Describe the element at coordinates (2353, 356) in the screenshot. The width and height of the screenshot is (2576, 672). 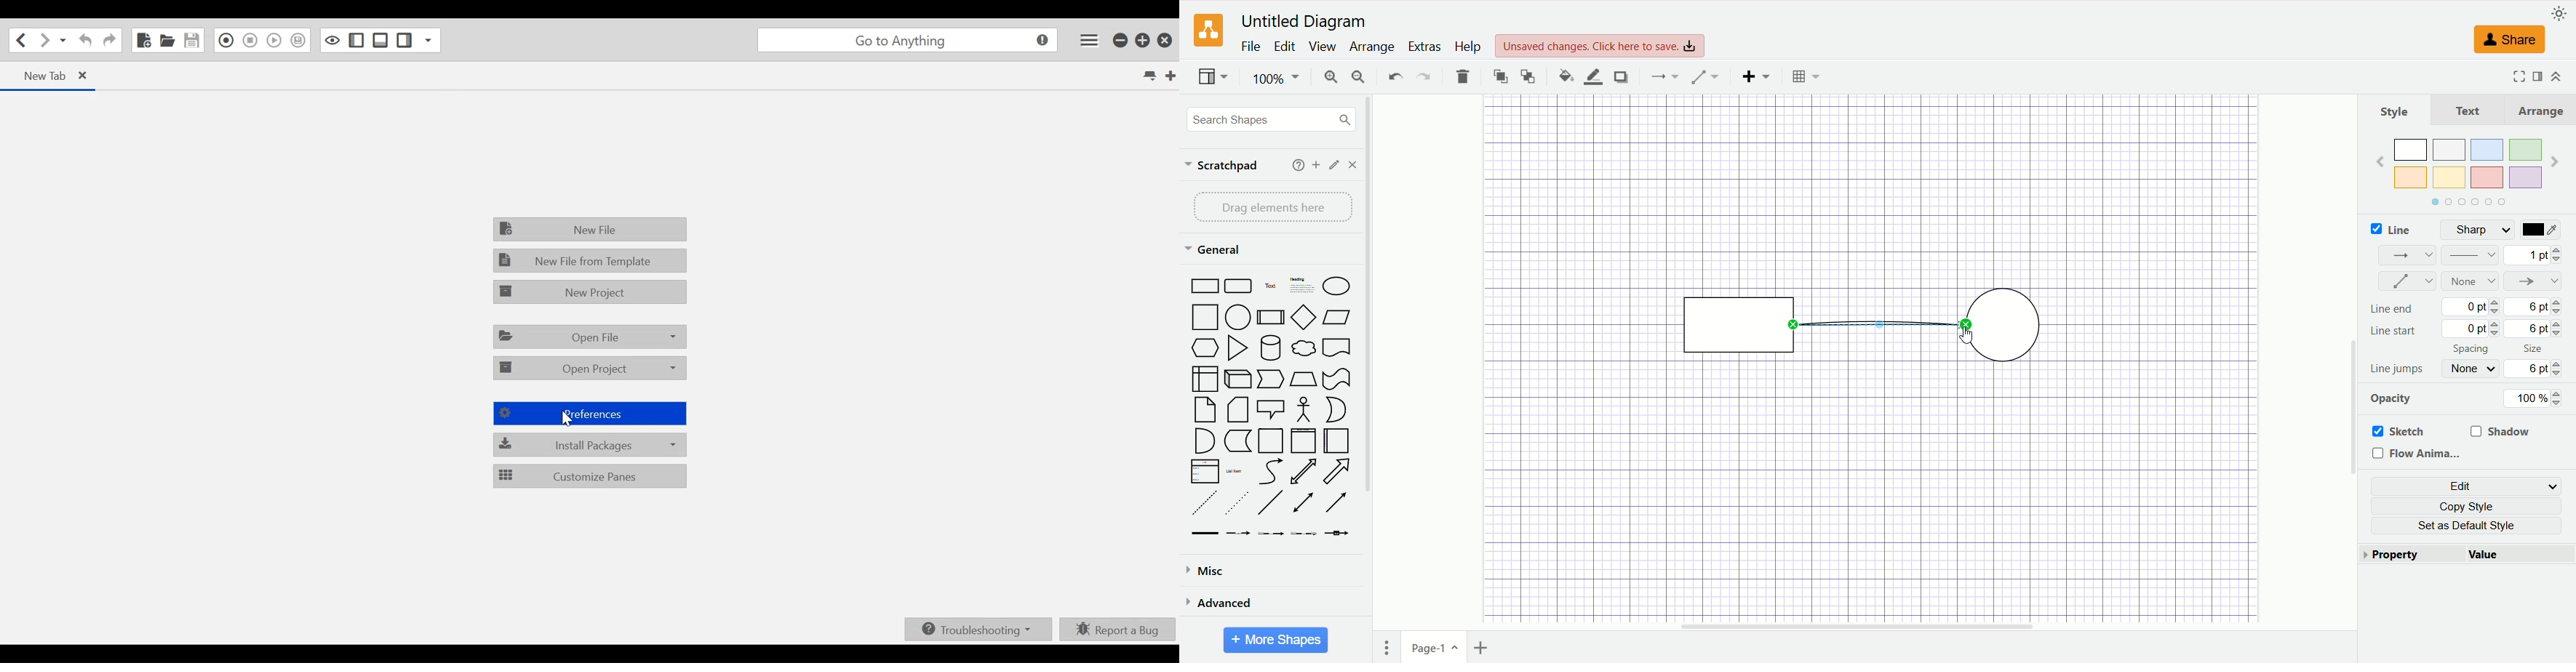
I see `vertical scroll bar` at that location.